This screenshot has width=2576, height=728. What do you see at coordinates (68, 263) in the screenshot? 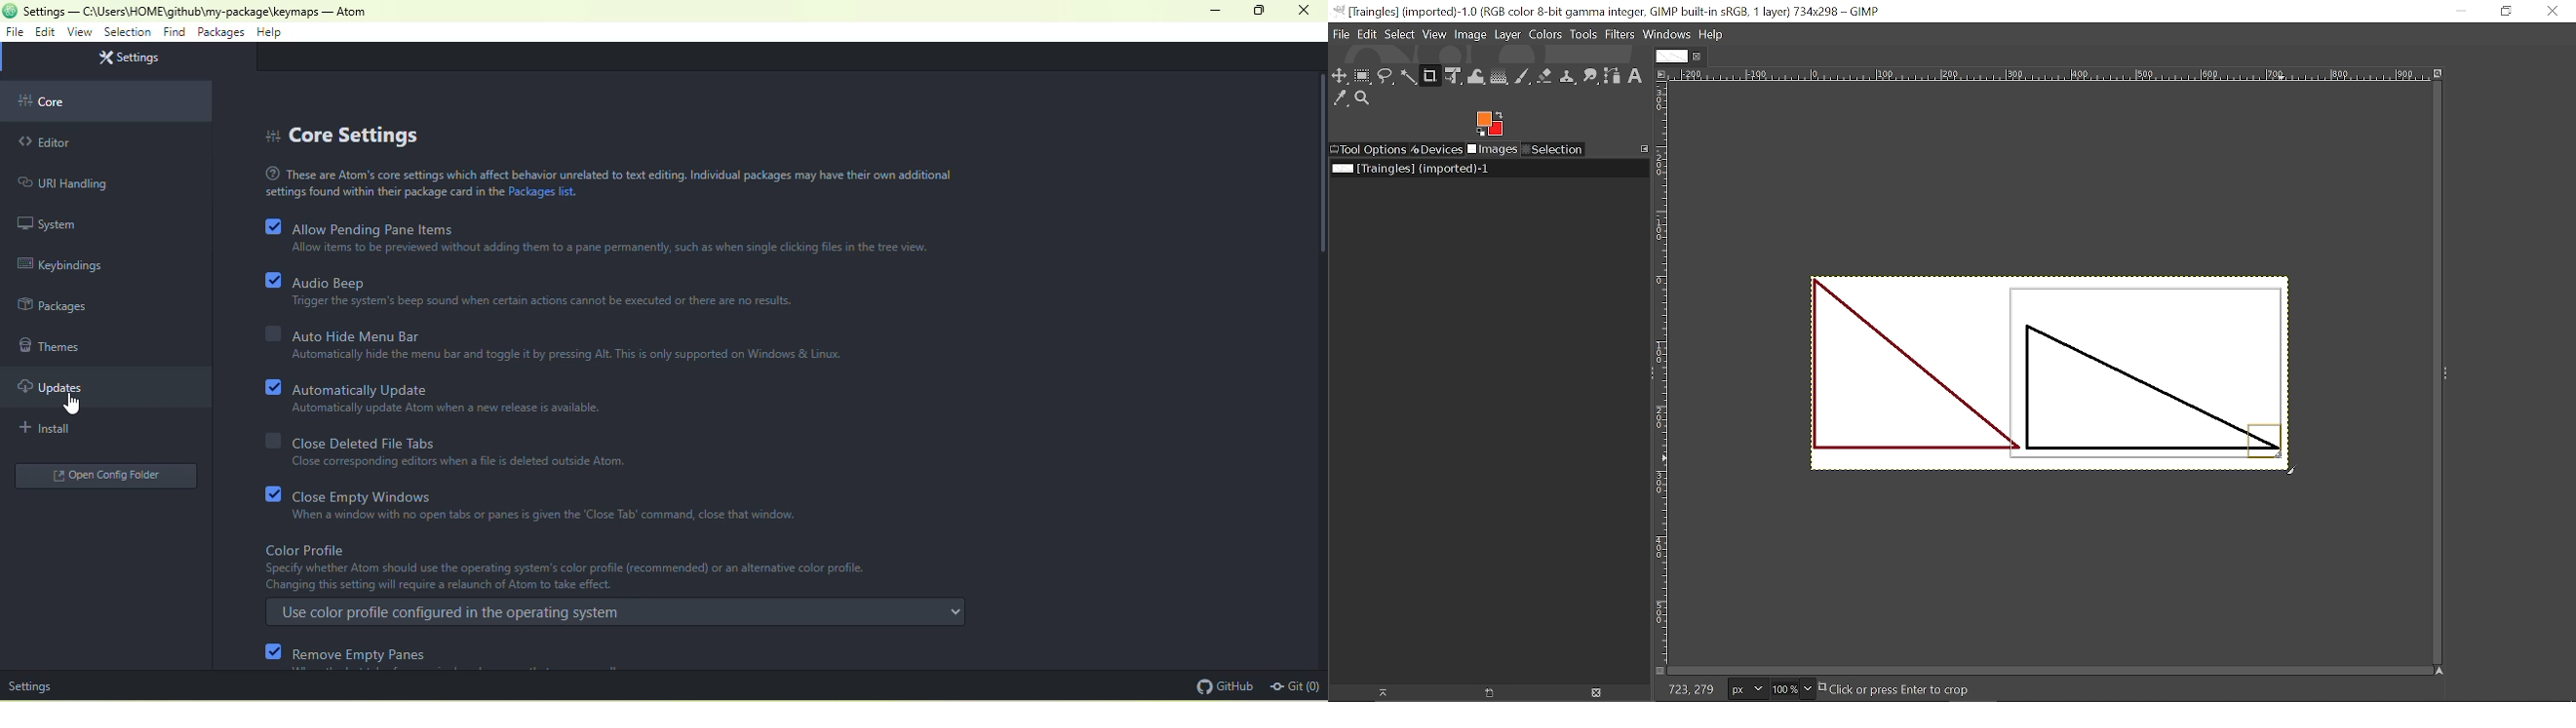
I see `keybindings` at bounding box center [68, 263].